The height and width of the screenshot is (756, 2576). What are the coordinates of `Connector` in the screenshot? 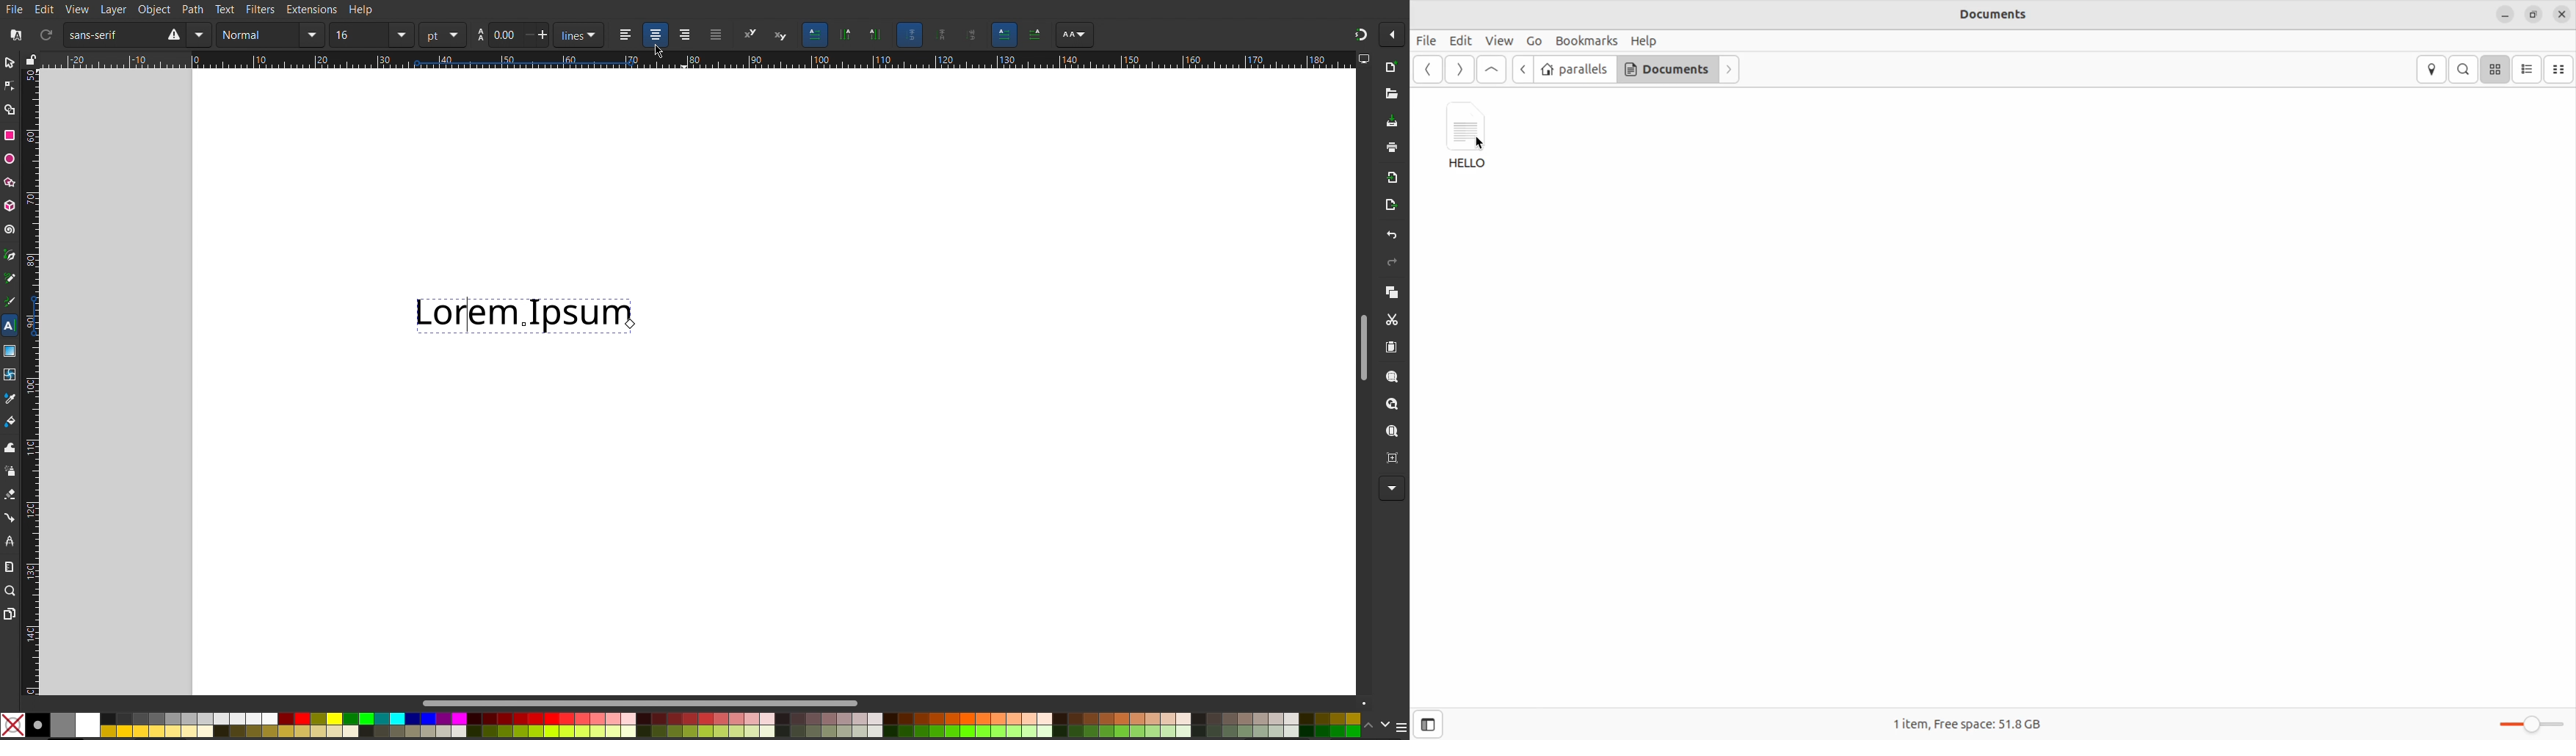 It's located at (12, 518).